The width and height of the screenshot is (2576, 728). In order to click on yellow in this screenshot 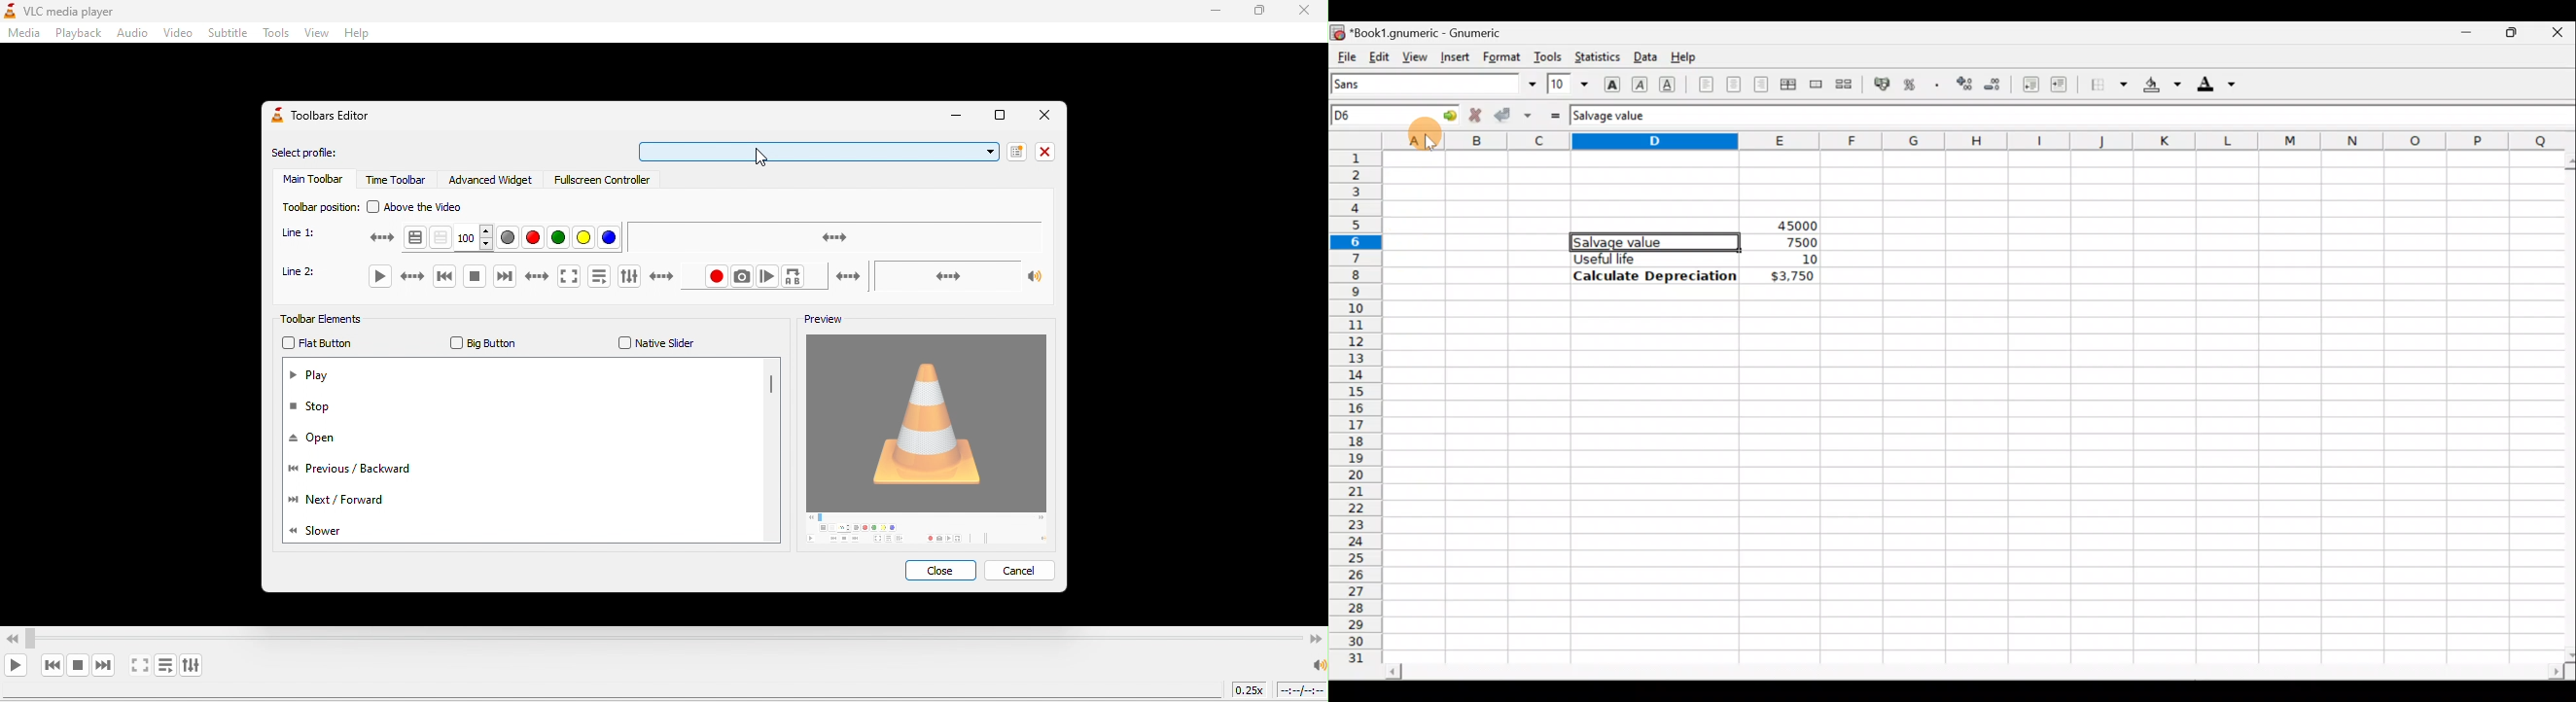, I will do `click(583, 238)`.